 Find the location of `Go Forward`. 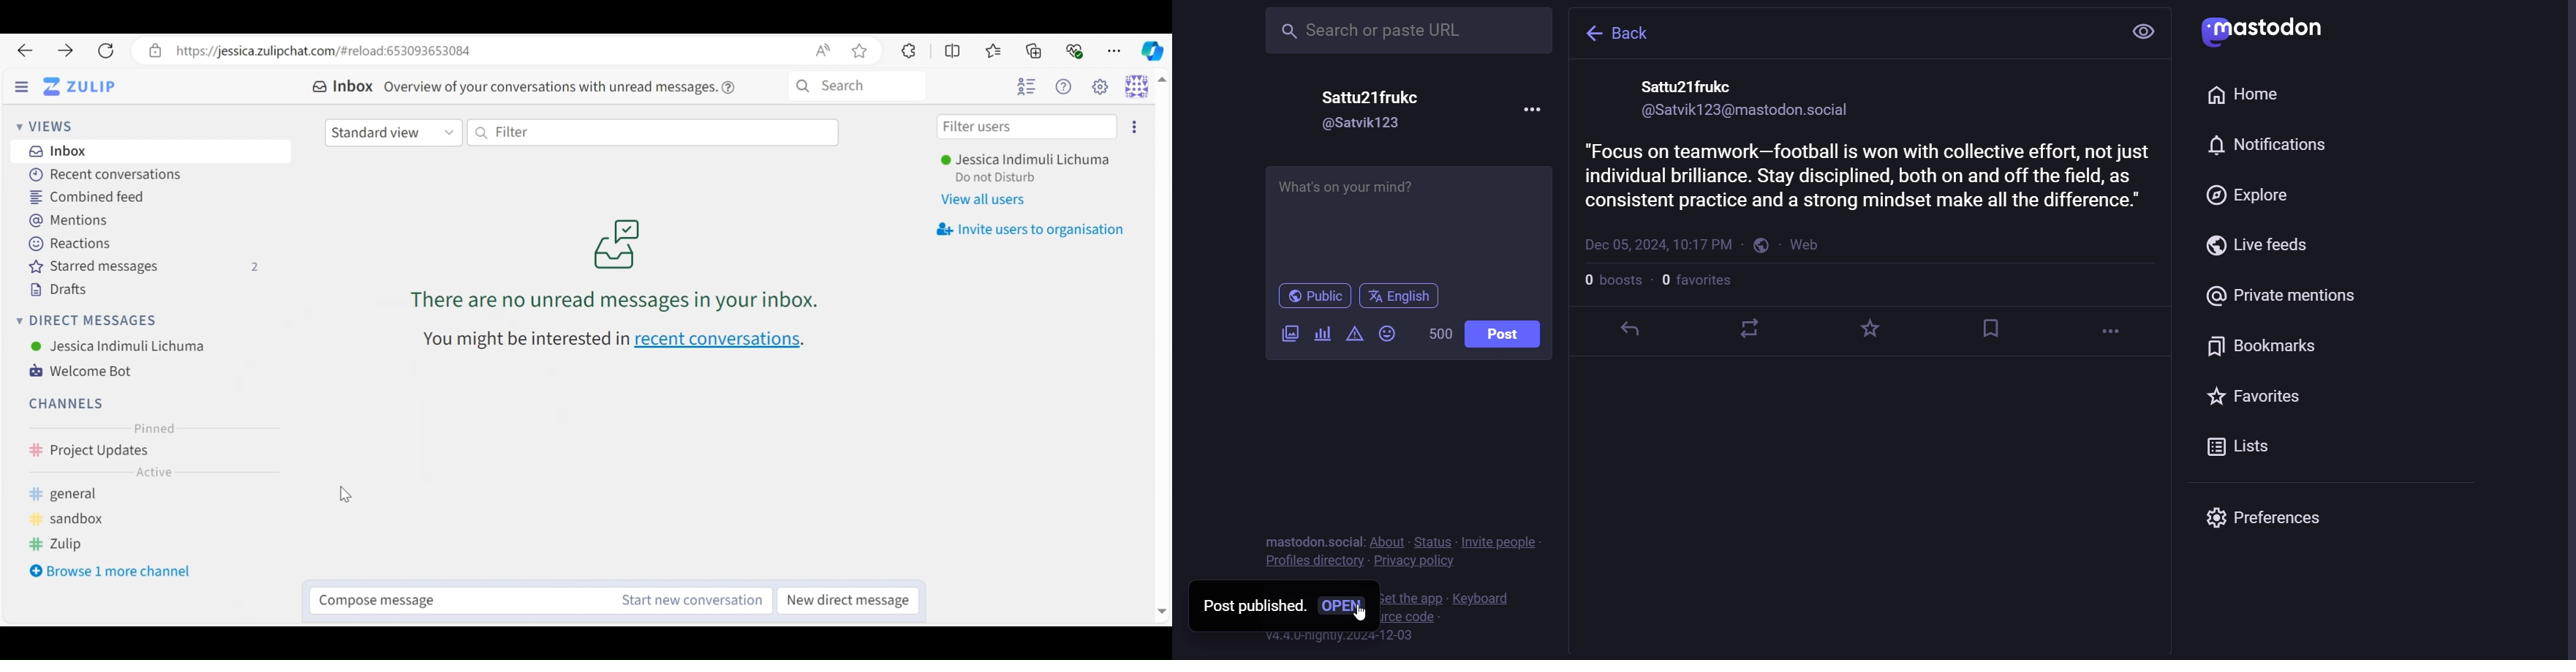

Go Forward is located at coordinates (61, 51).